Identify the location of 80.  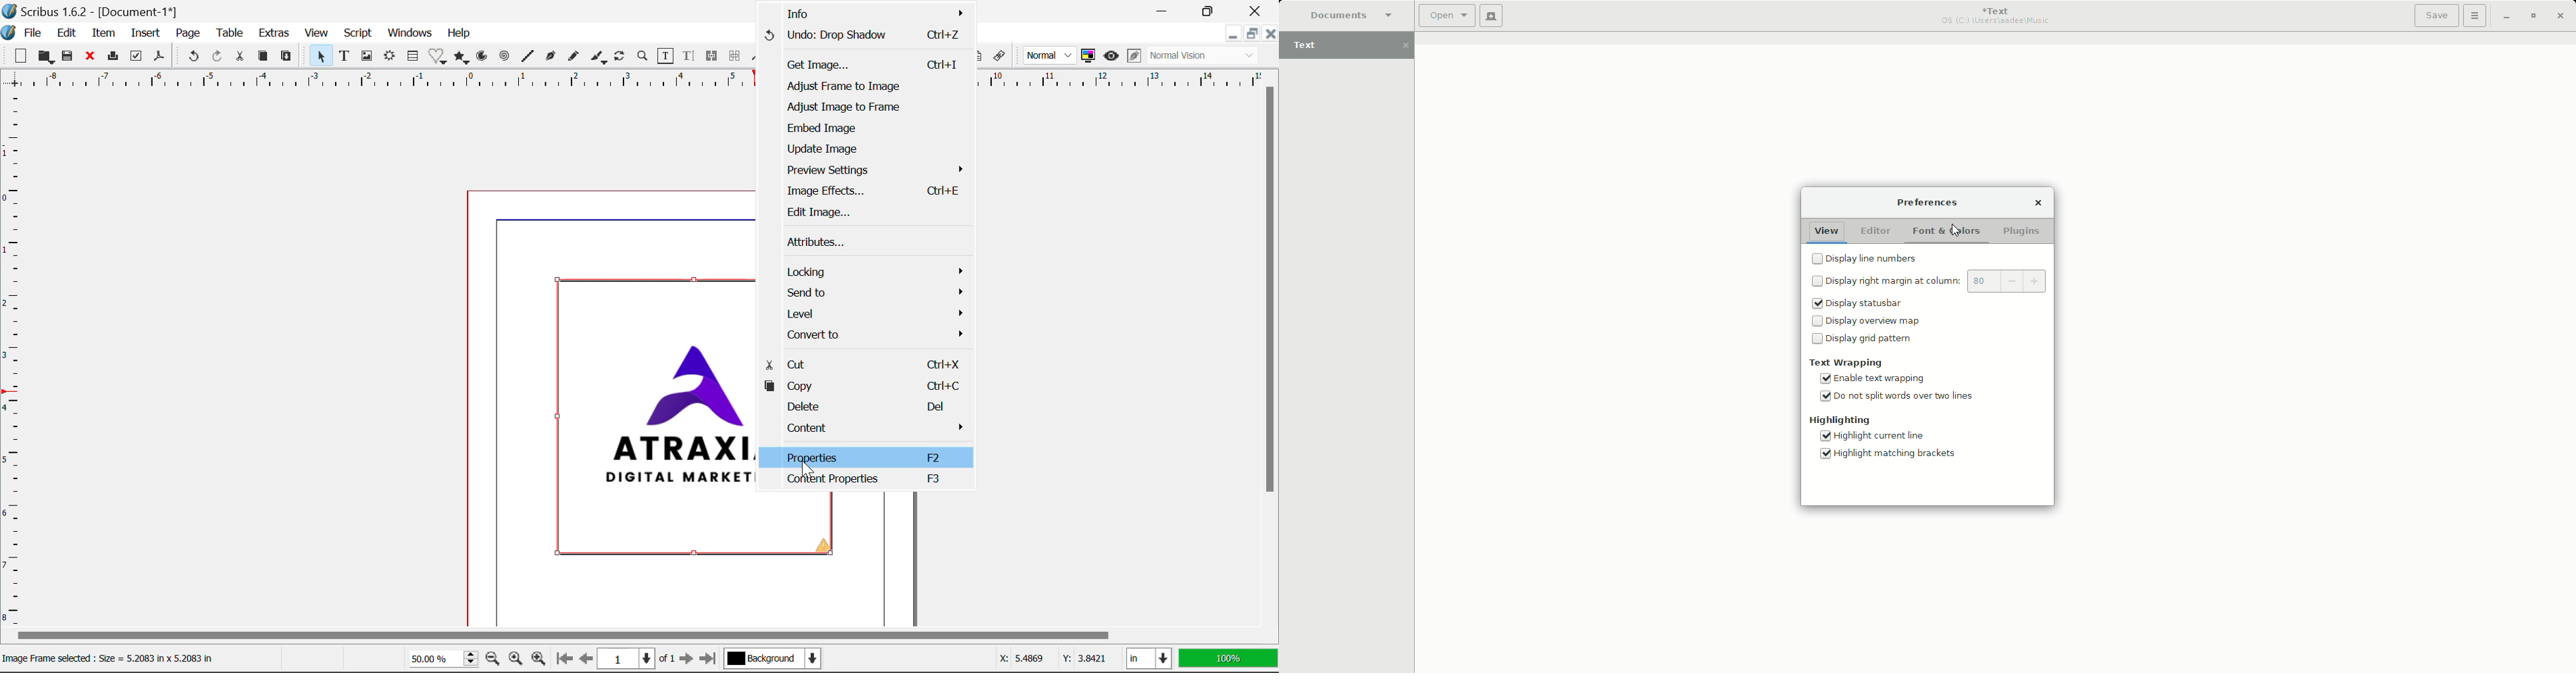
(2007, 278).